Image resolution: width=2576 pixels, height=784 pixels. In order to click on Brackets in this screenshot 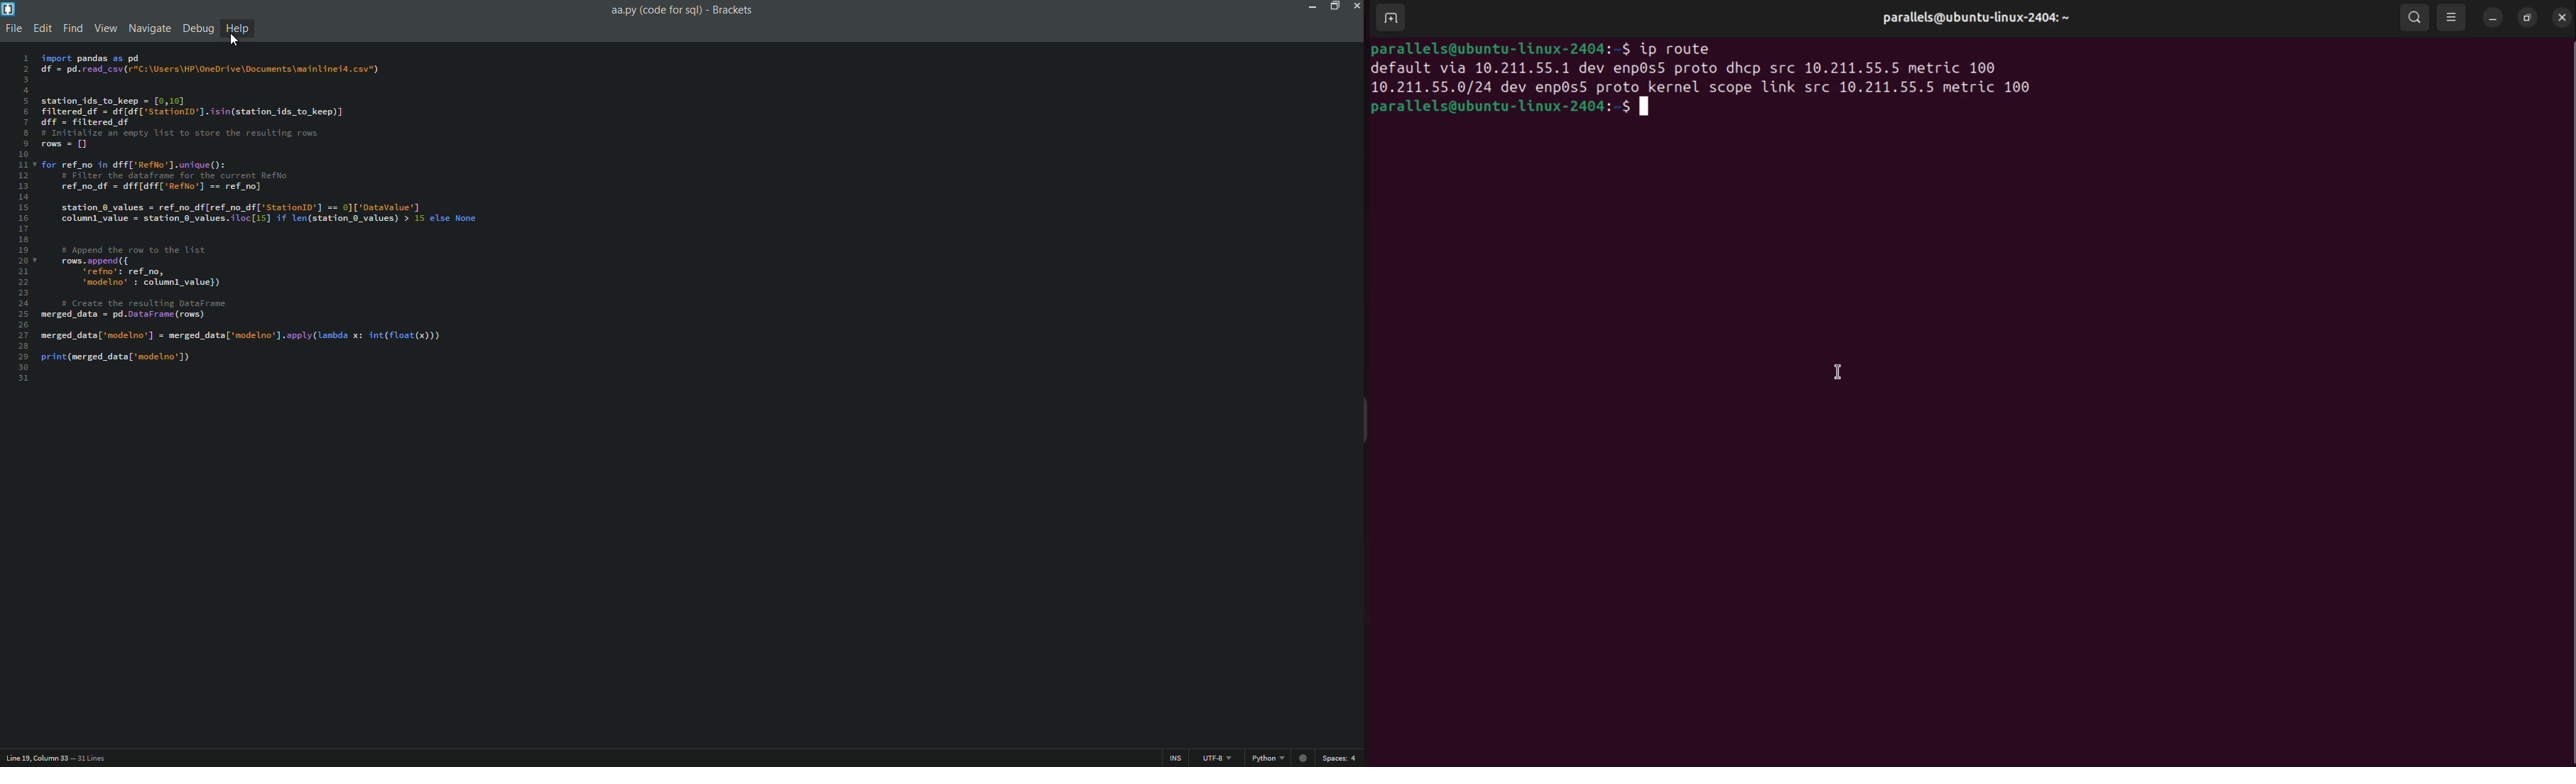, I will do `click(734, 9)`.